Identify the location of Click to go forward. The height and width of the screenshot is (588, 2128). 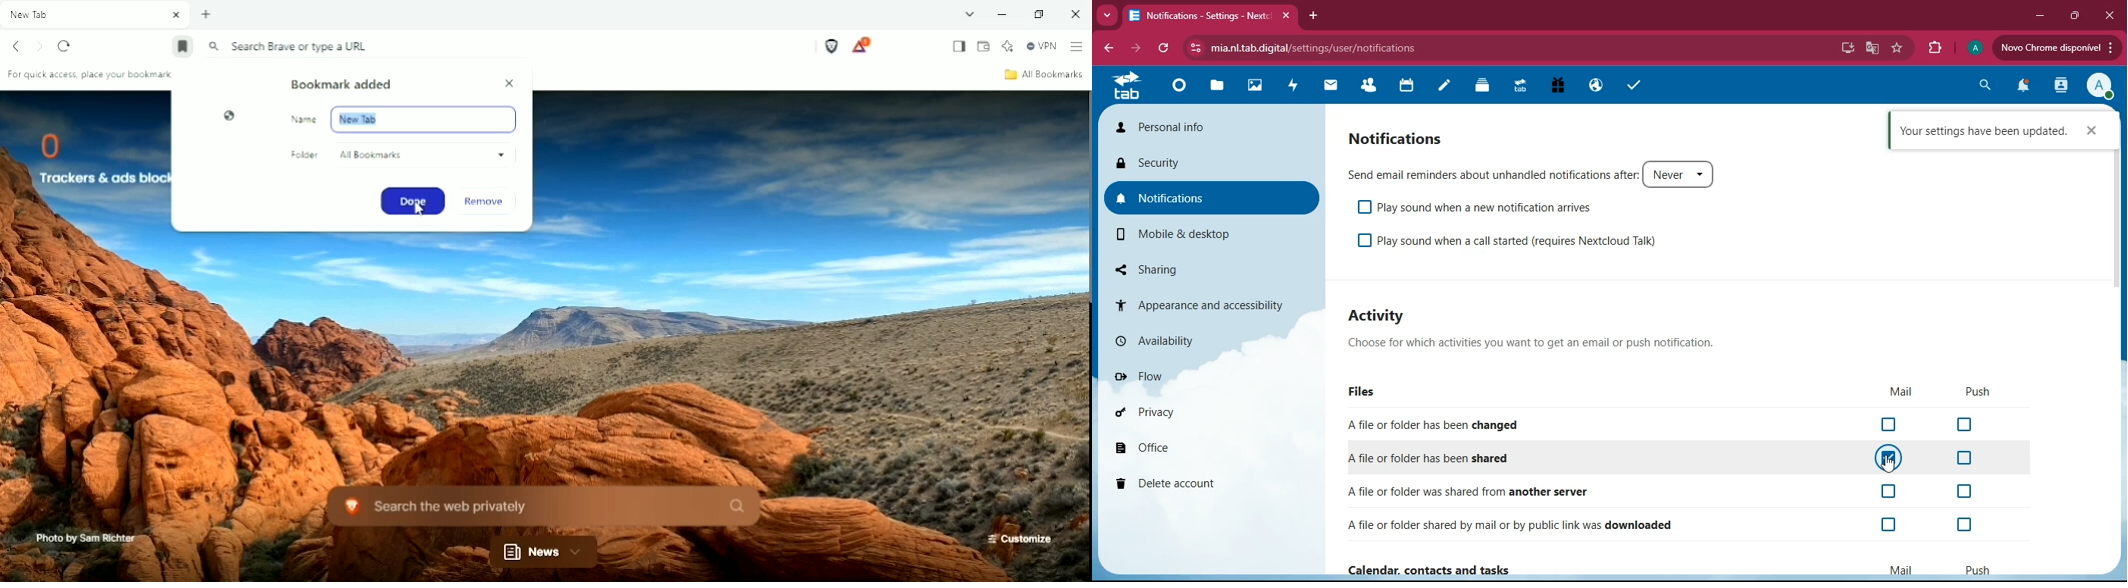
(40, 46).